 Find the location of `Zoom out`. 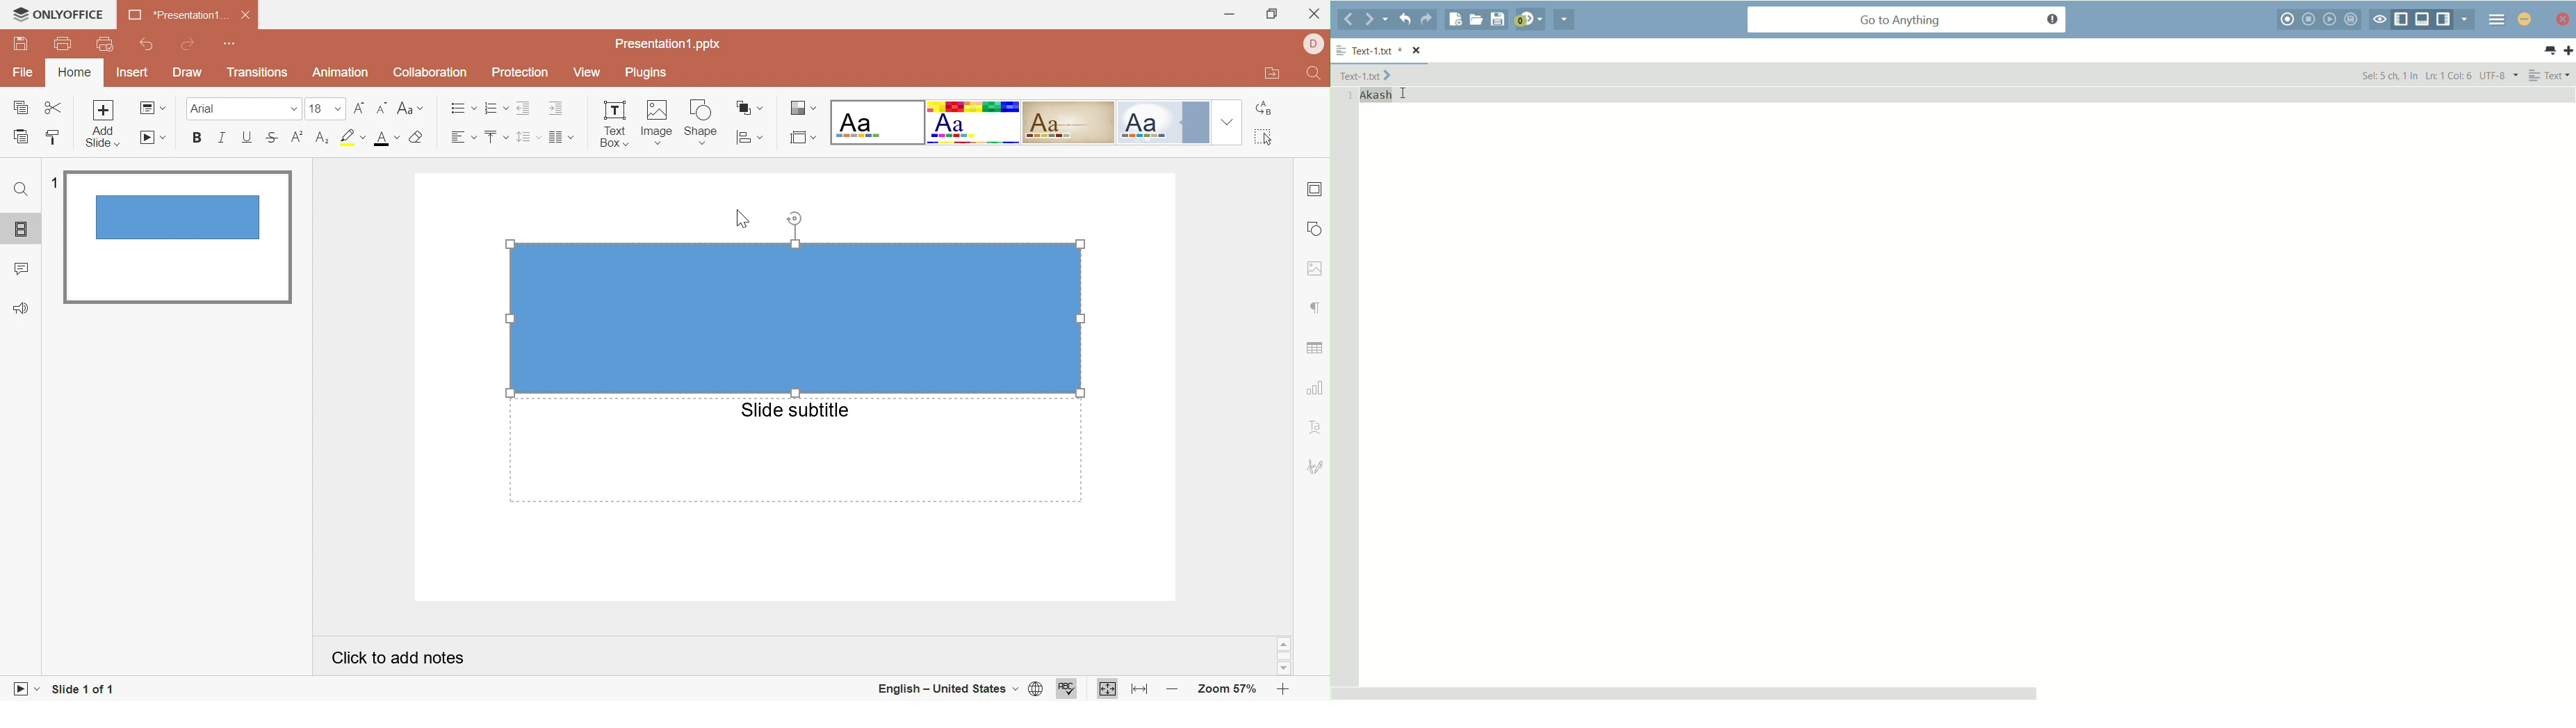

Zoom out is located at coordinates (1174, 691).